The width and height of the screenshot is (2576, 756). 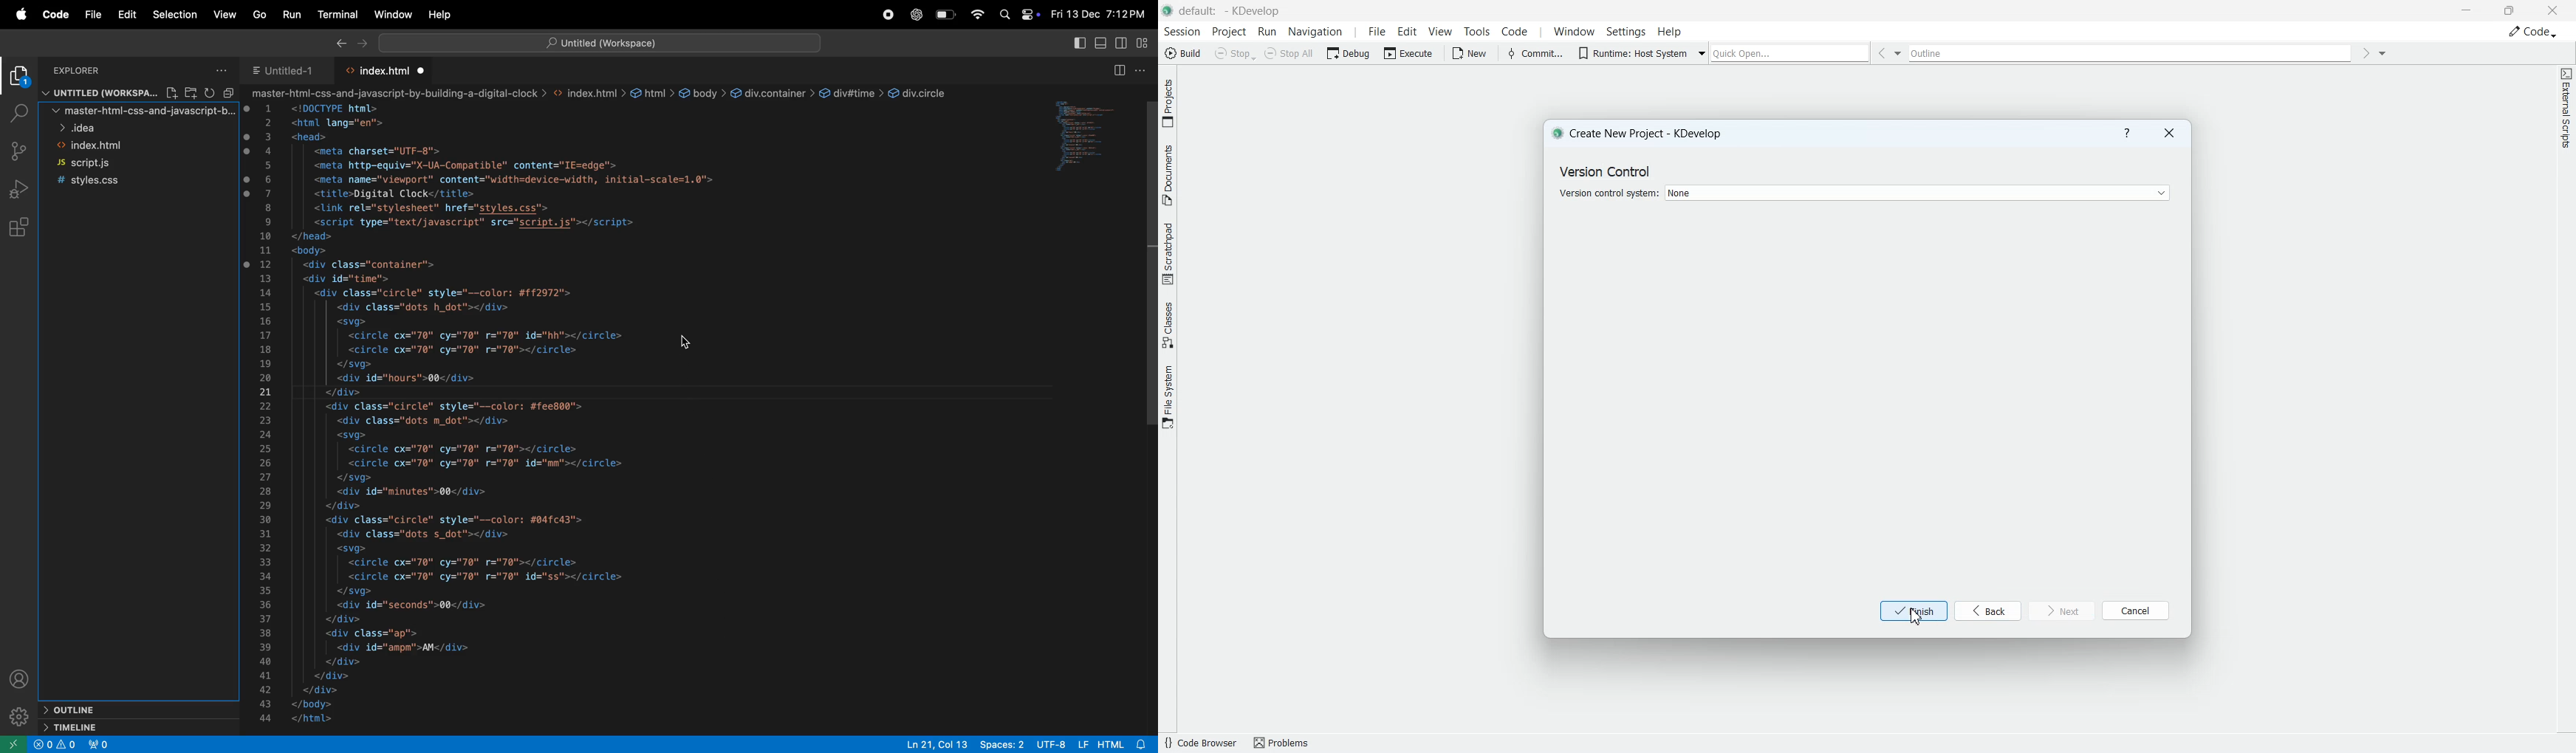 What do you see at coordinates (1051, 744) in the screenshot?
I see `utf 8` at bounding box center [1051, 744].